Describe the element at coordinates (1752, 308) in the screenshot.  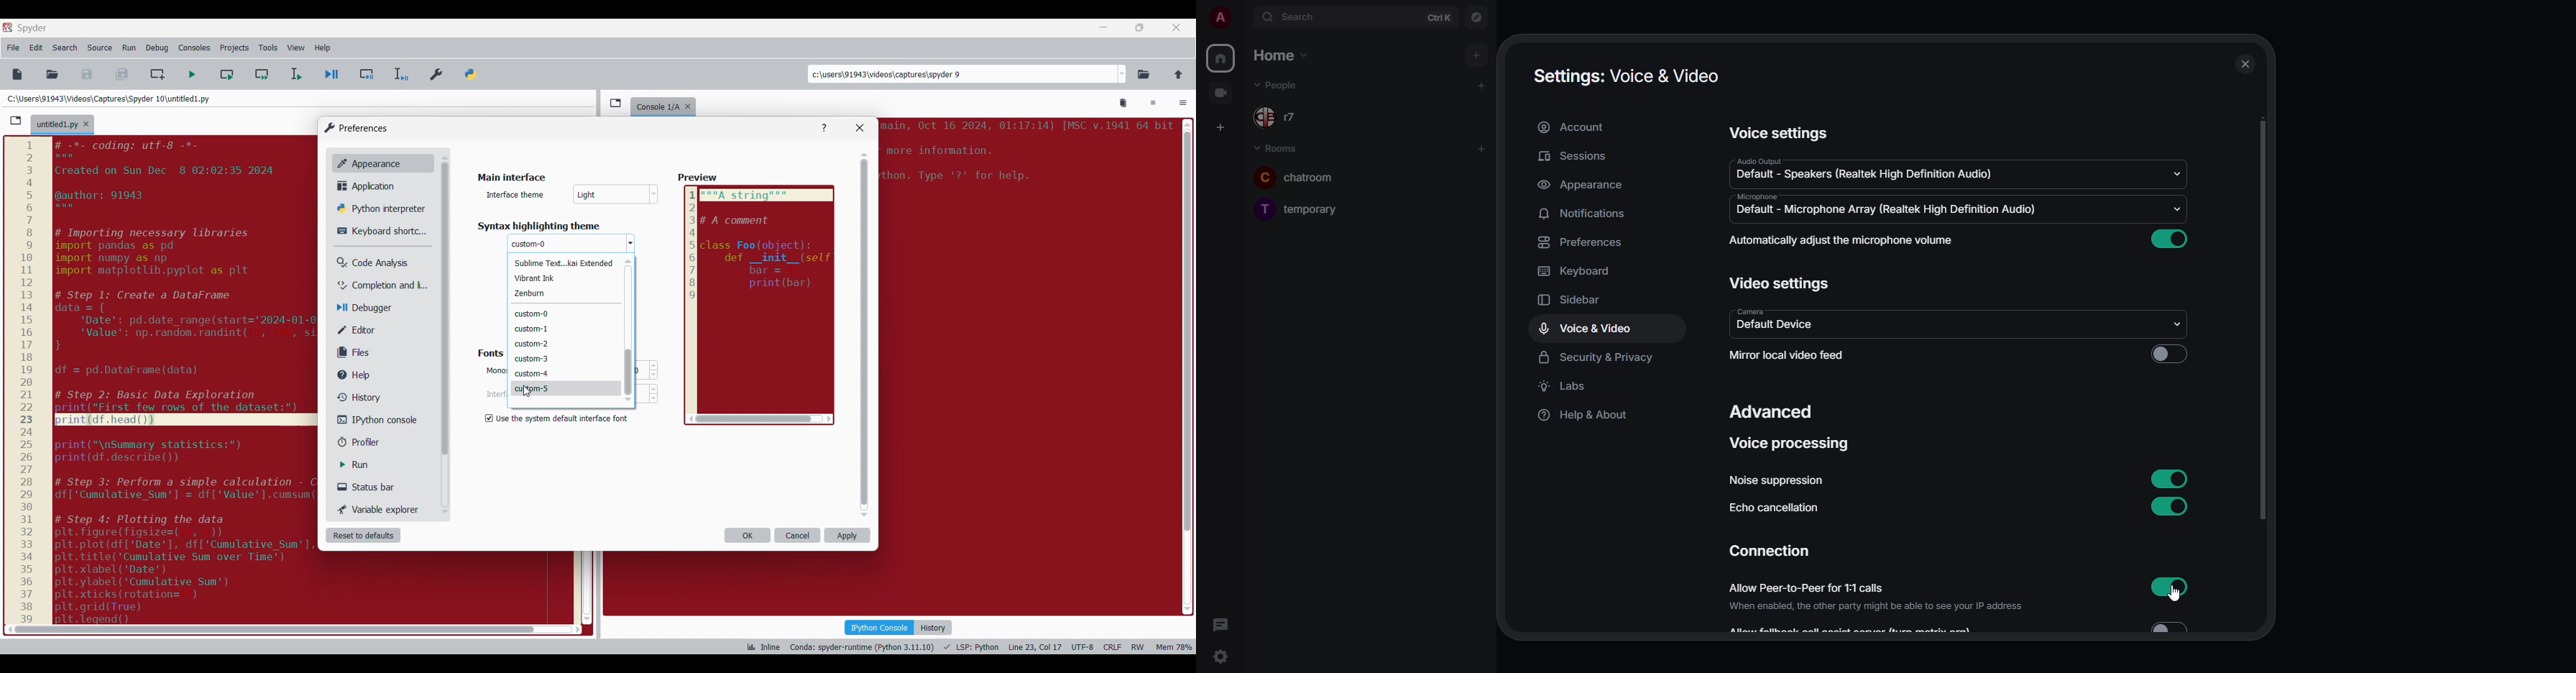
I see `camera` at that location.